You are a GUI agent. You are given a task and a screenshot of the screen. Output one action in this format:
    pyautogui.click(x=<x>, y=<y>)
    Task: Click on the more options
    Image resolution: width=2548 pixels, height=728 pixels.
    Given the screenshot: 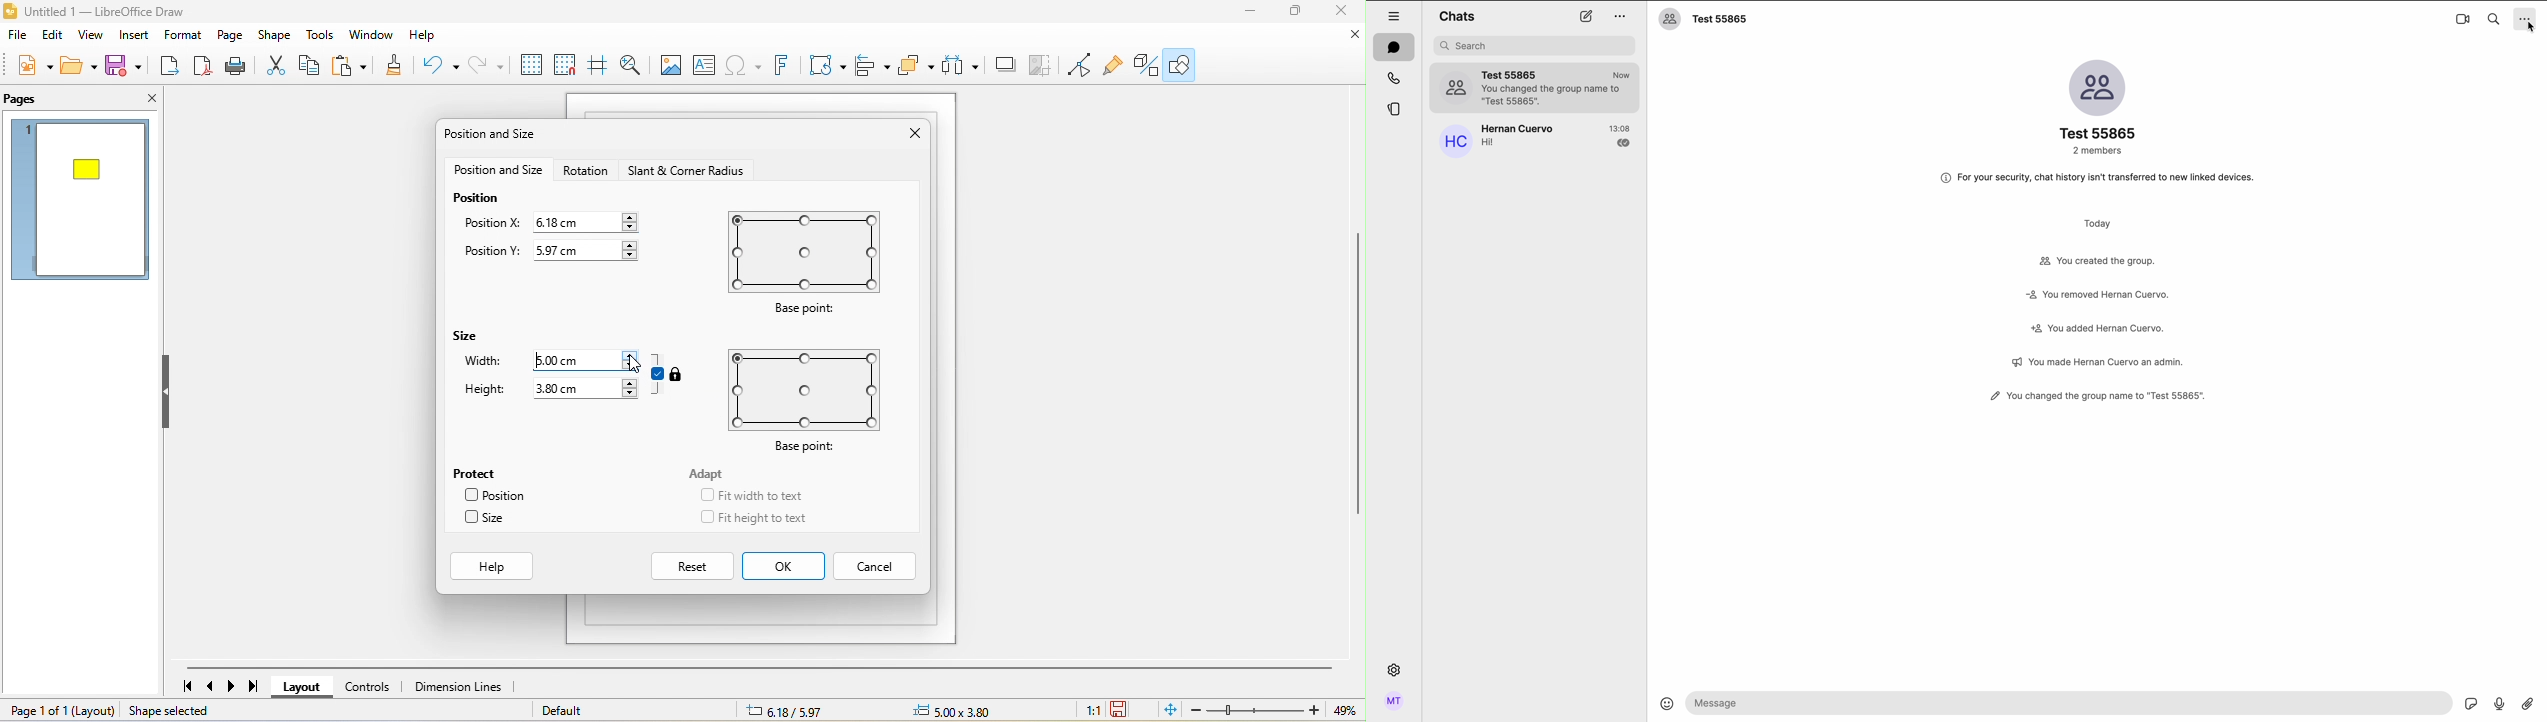 What is the action you would take?
    pyautogui.click(x=1621, y=18)
    